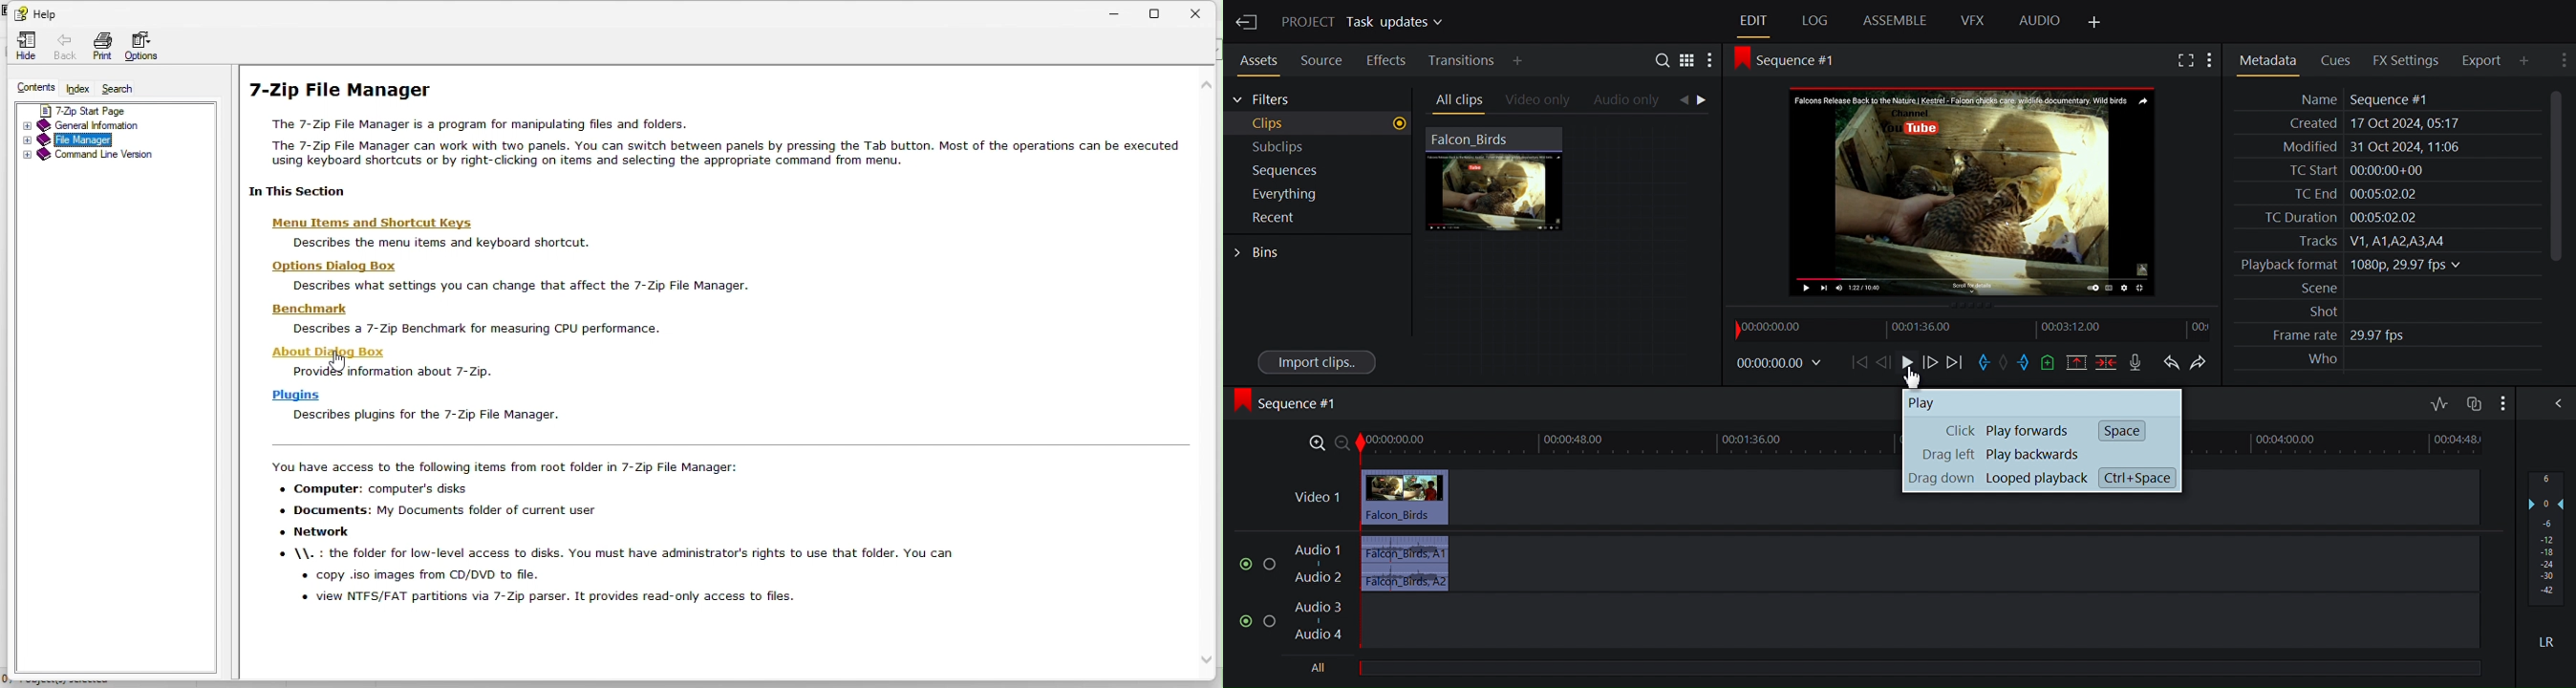  I want to click on Navigation, so click(1701, 102).